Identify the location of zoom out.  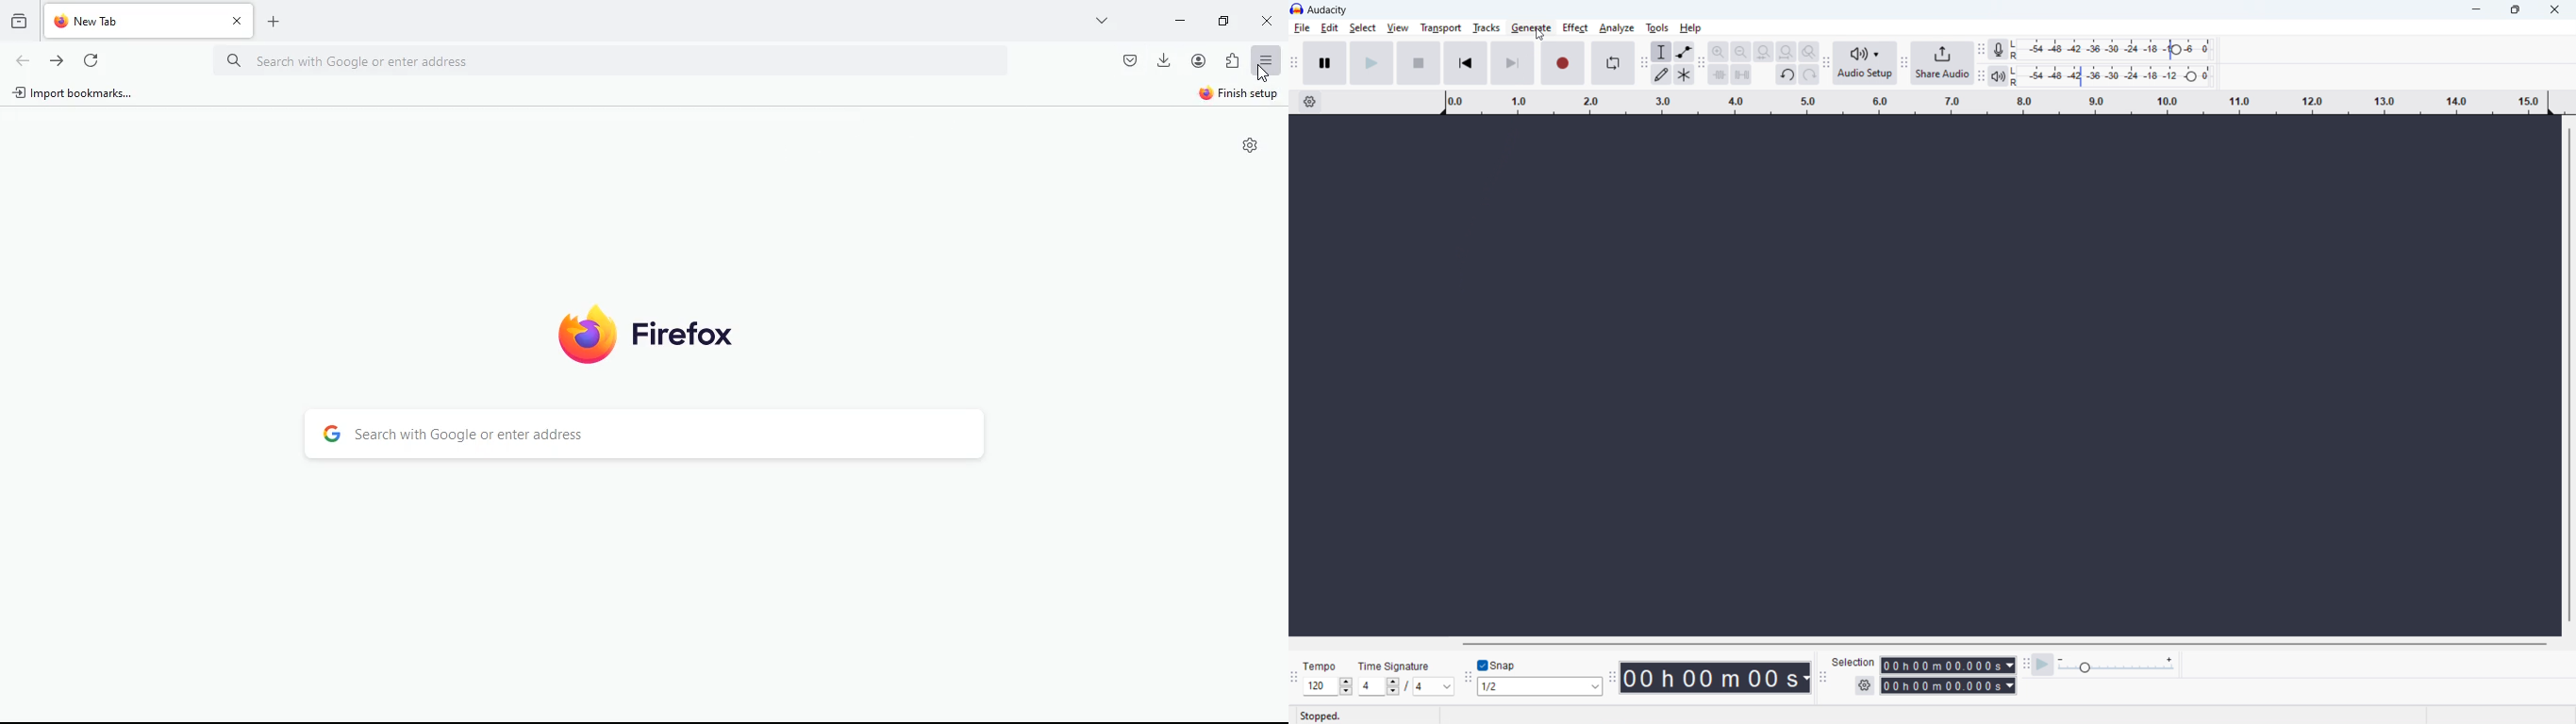
(1741, 52).